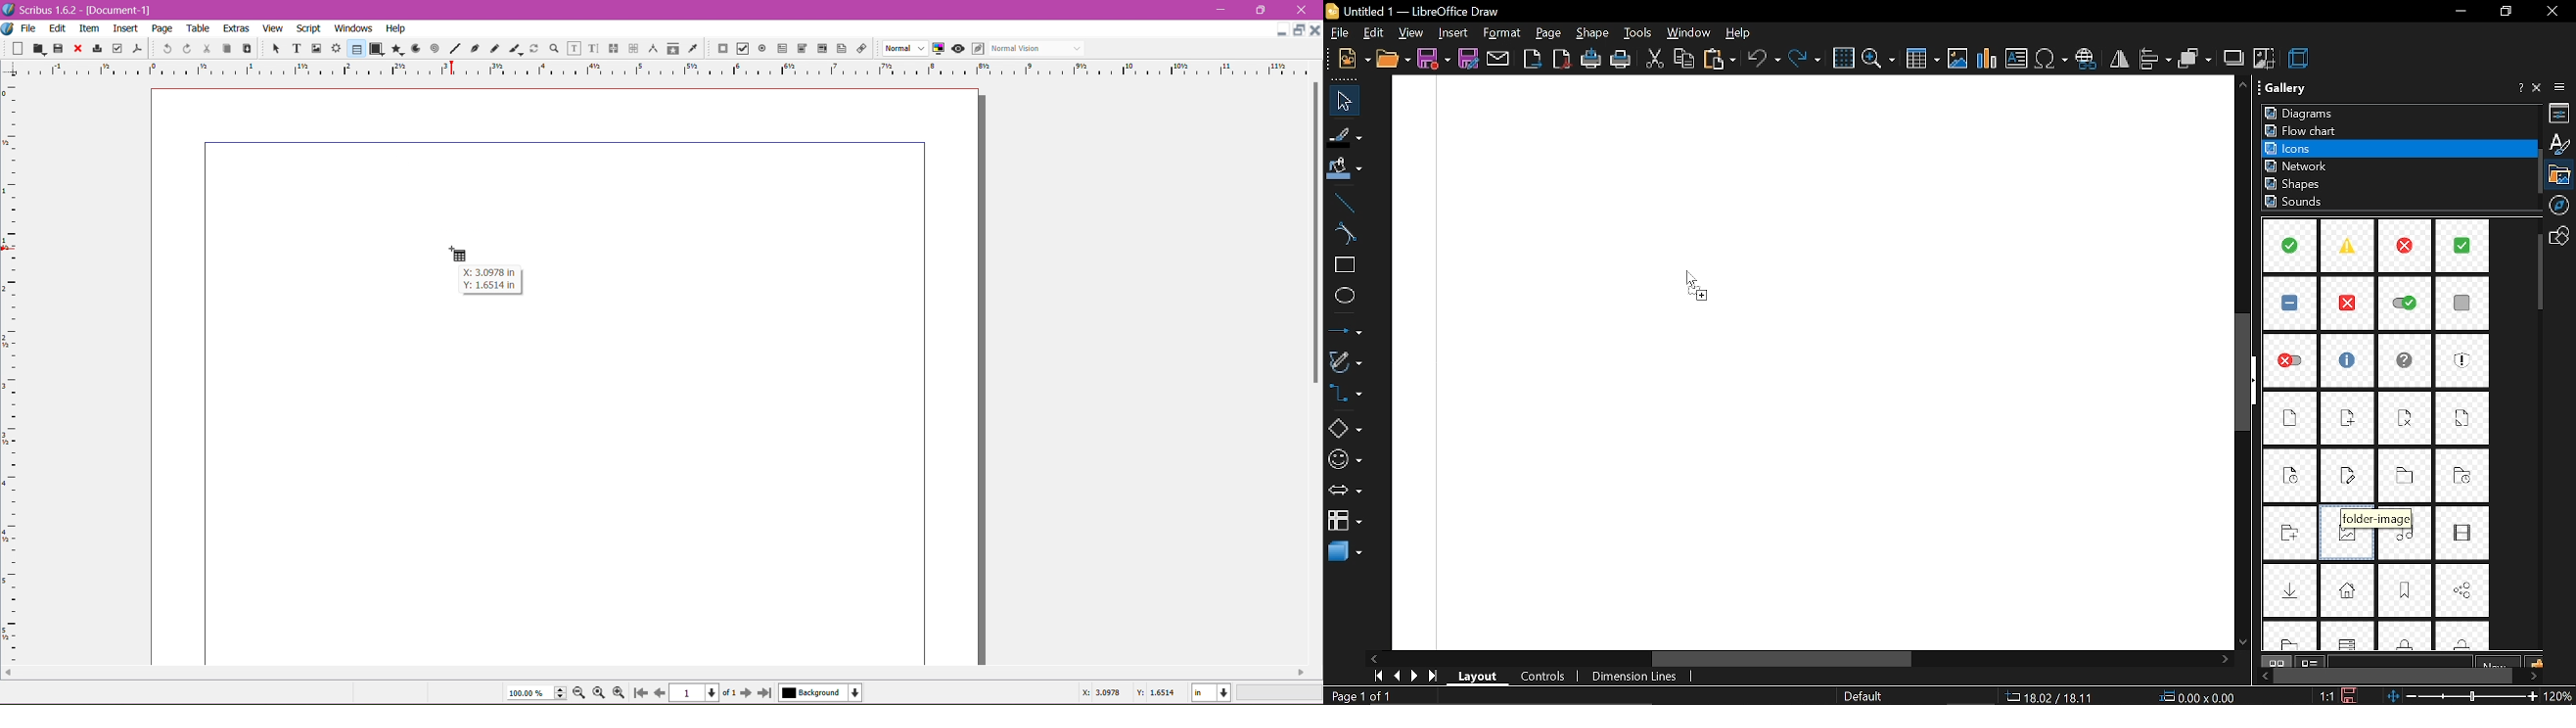 Image resolution: width=2576 pixels, height=728 pixels. I want to click on New, so click(19, 48).